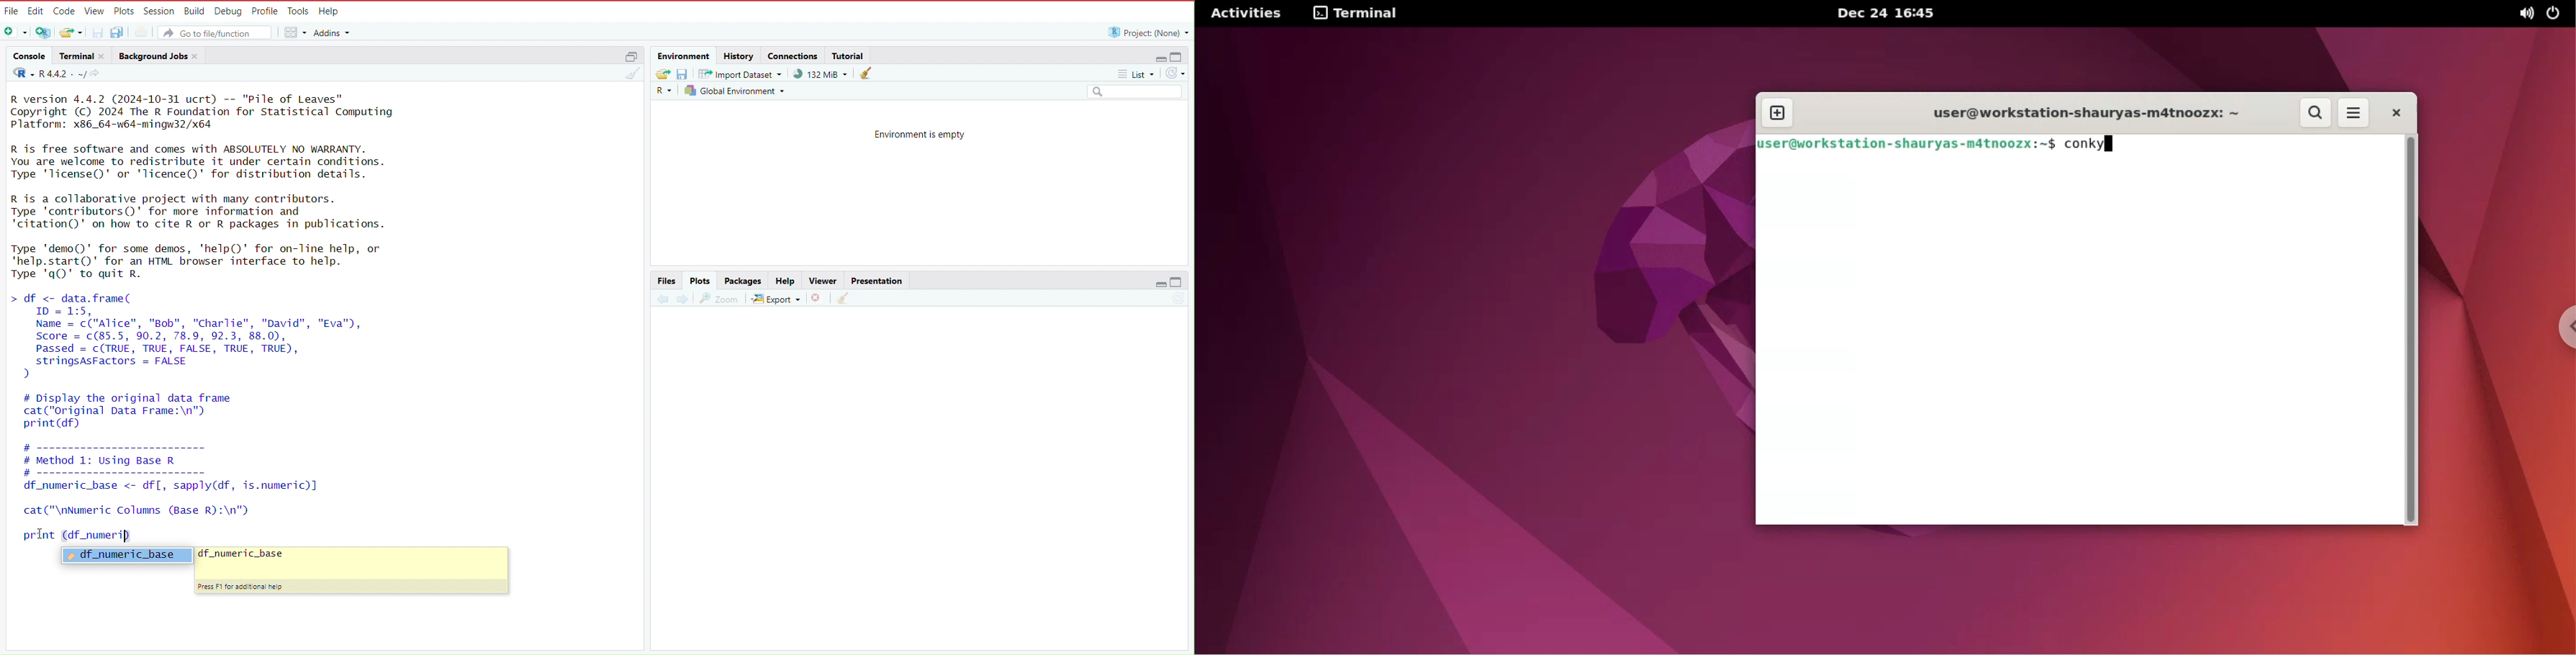 The image size is (2576, 672). What do you see at coordinates (1146, 32) in the screenshot?
I see `Project: (None)` at bounding box center [1146, 32].